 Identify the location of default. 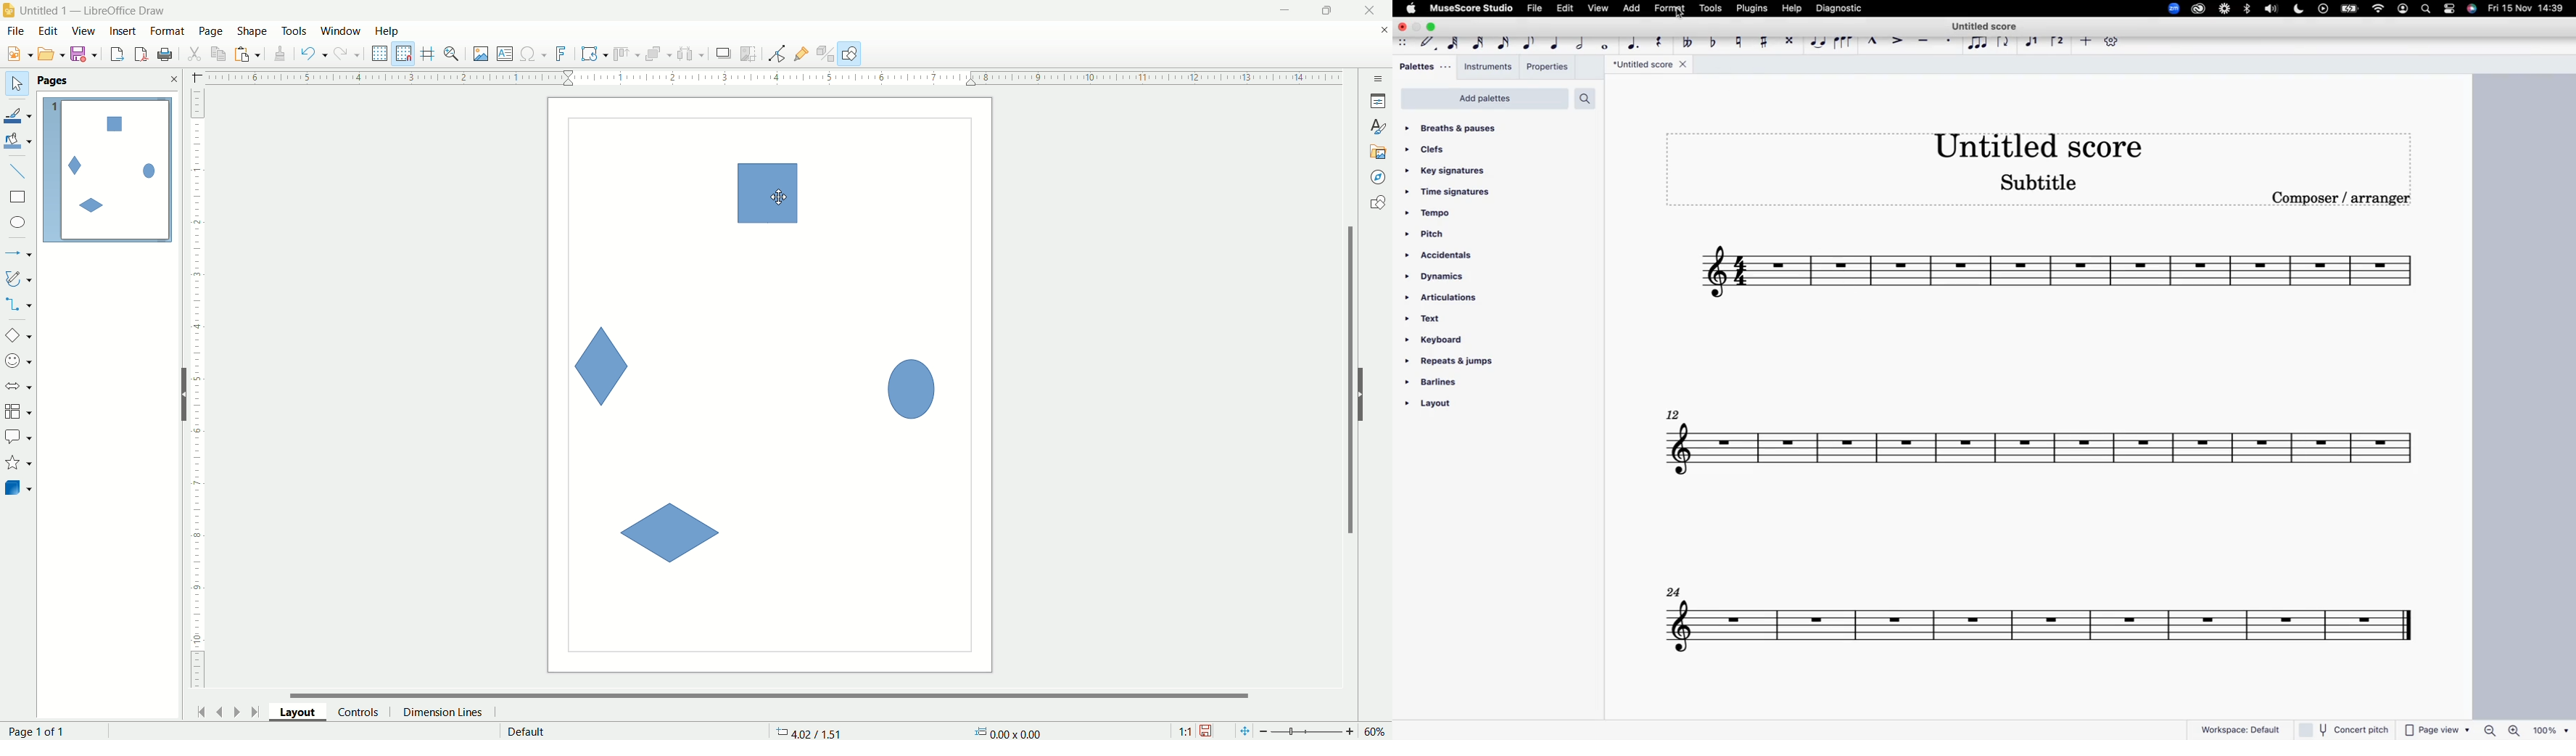
(528, 731).